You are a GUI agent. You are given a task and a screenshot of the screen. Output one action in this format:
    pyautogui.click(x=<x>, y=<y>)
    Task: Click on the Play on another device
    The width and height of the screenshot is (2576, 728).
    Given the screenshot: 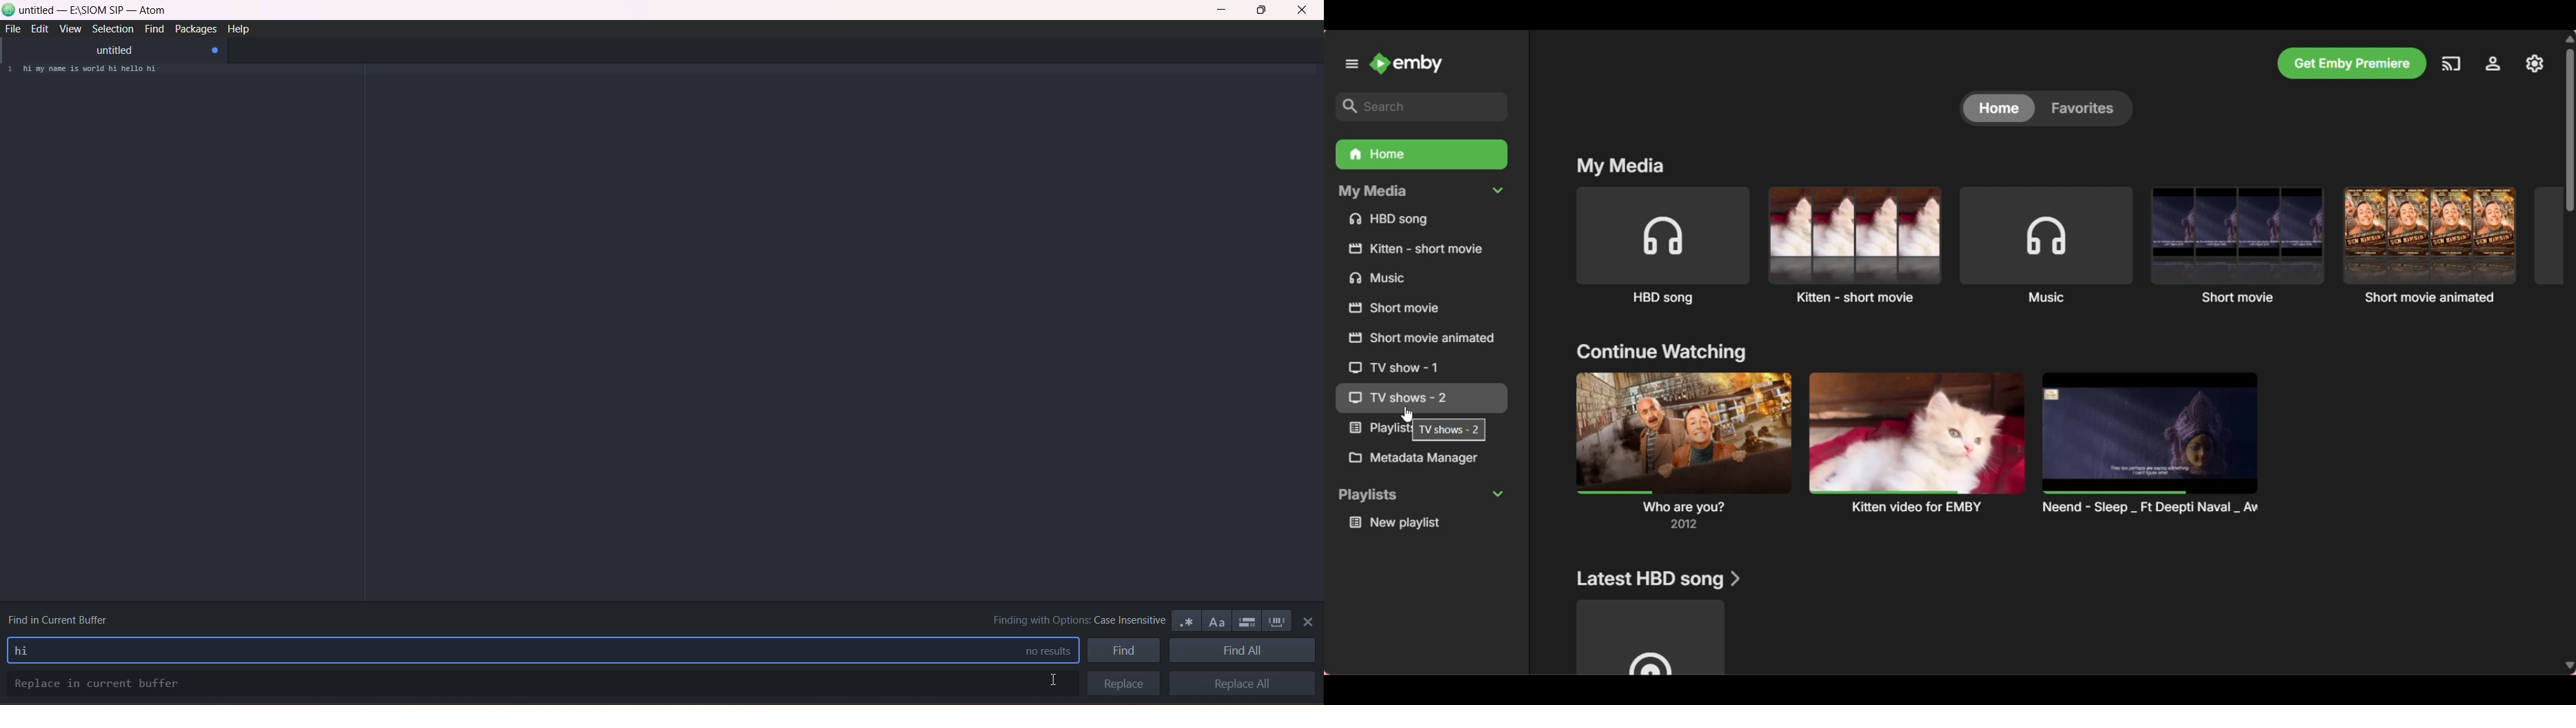 What is the action you would take?
    pyautogui.click(x=2451, y=64)
    